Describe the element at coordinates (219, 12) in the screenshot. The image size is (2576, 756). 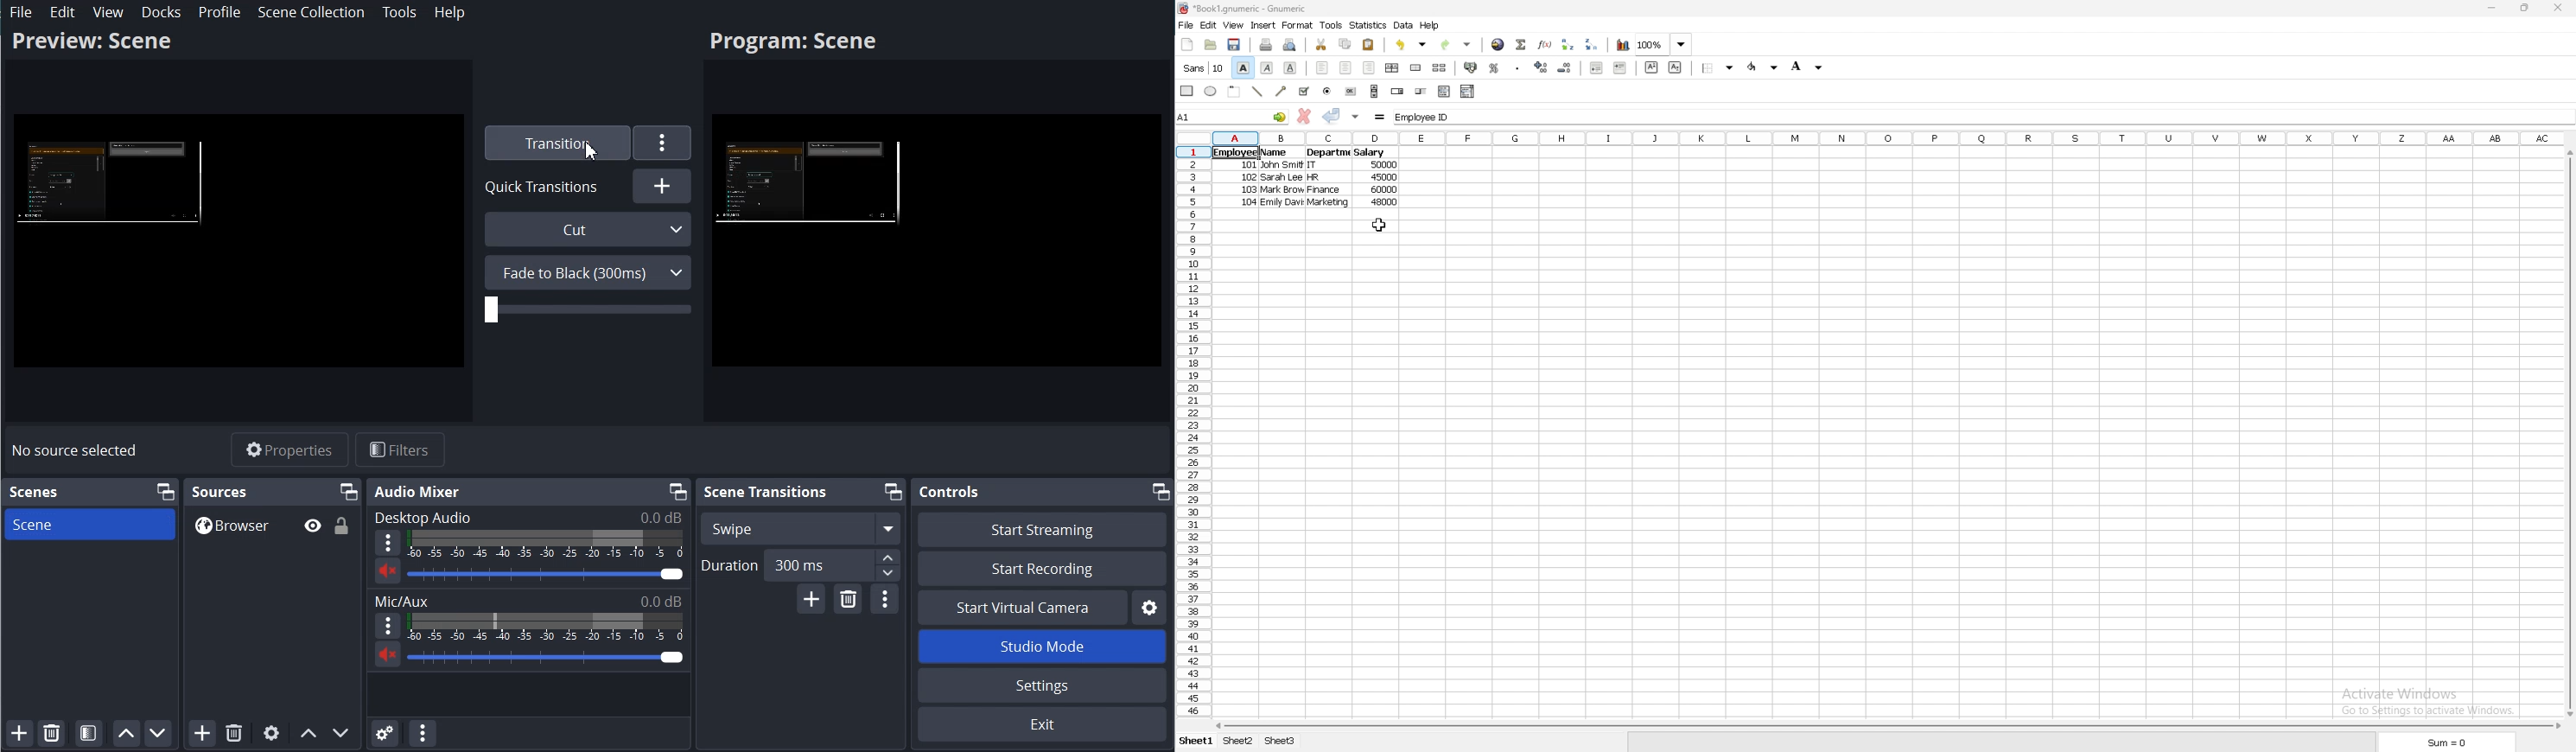
I see `Profile` at that location.